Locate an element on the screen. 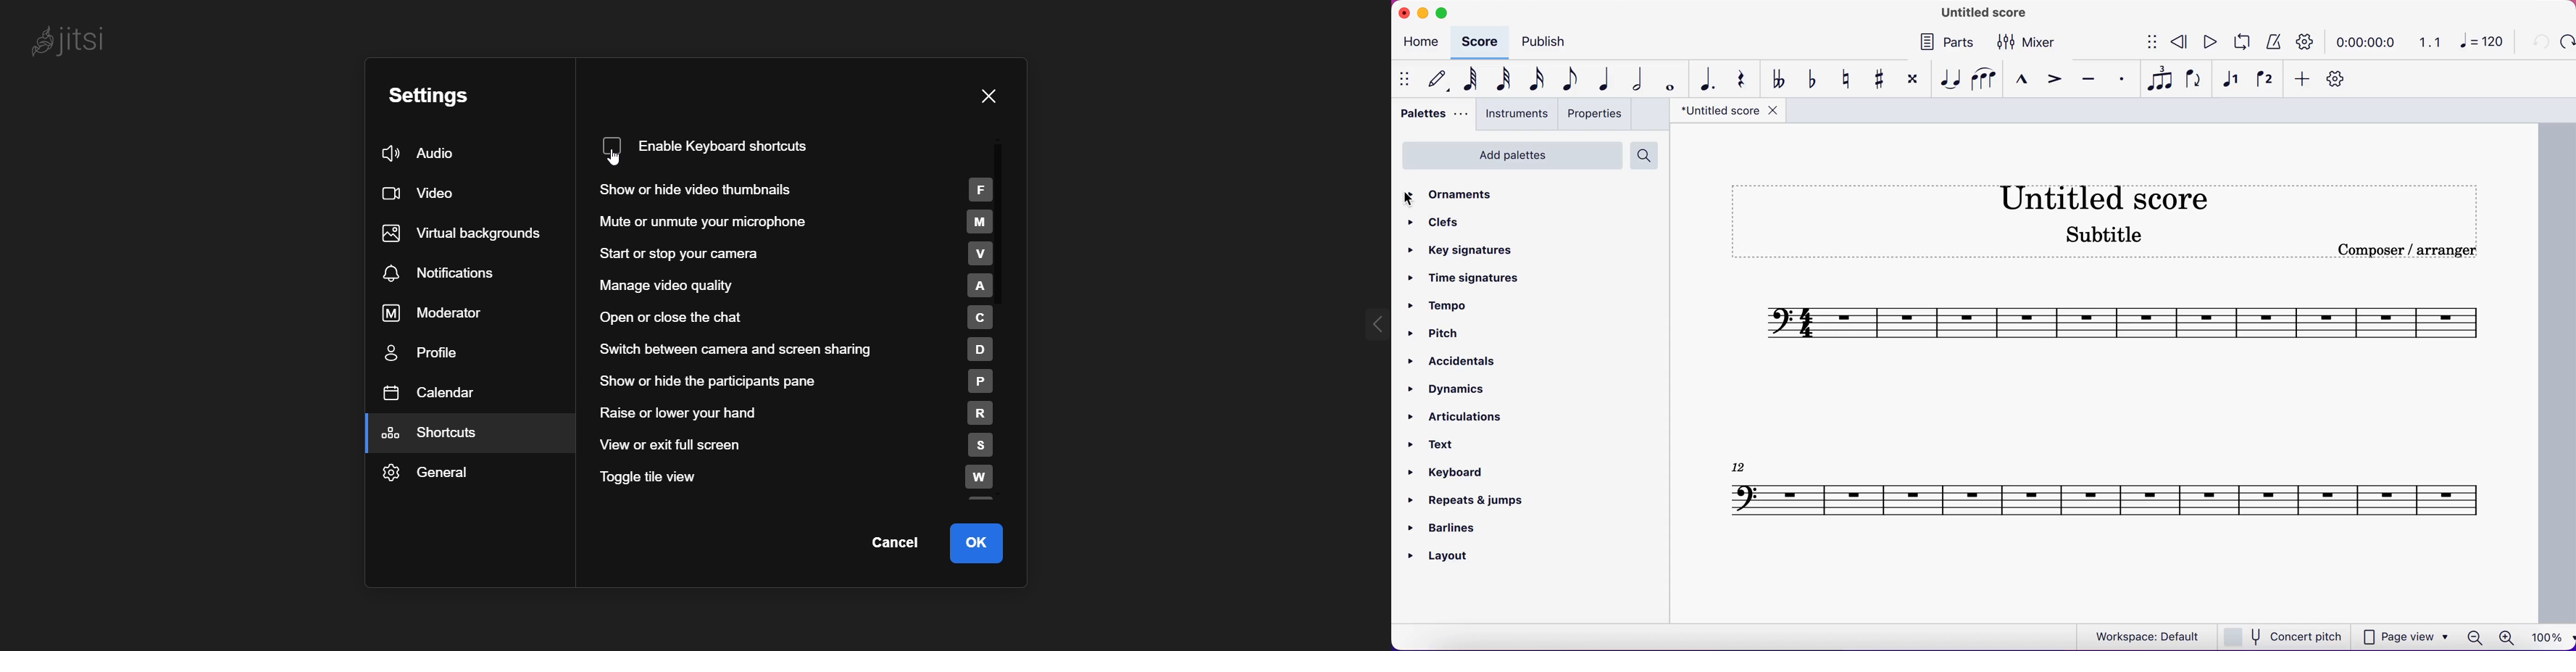  cancel is located at coordinates (893, 545).